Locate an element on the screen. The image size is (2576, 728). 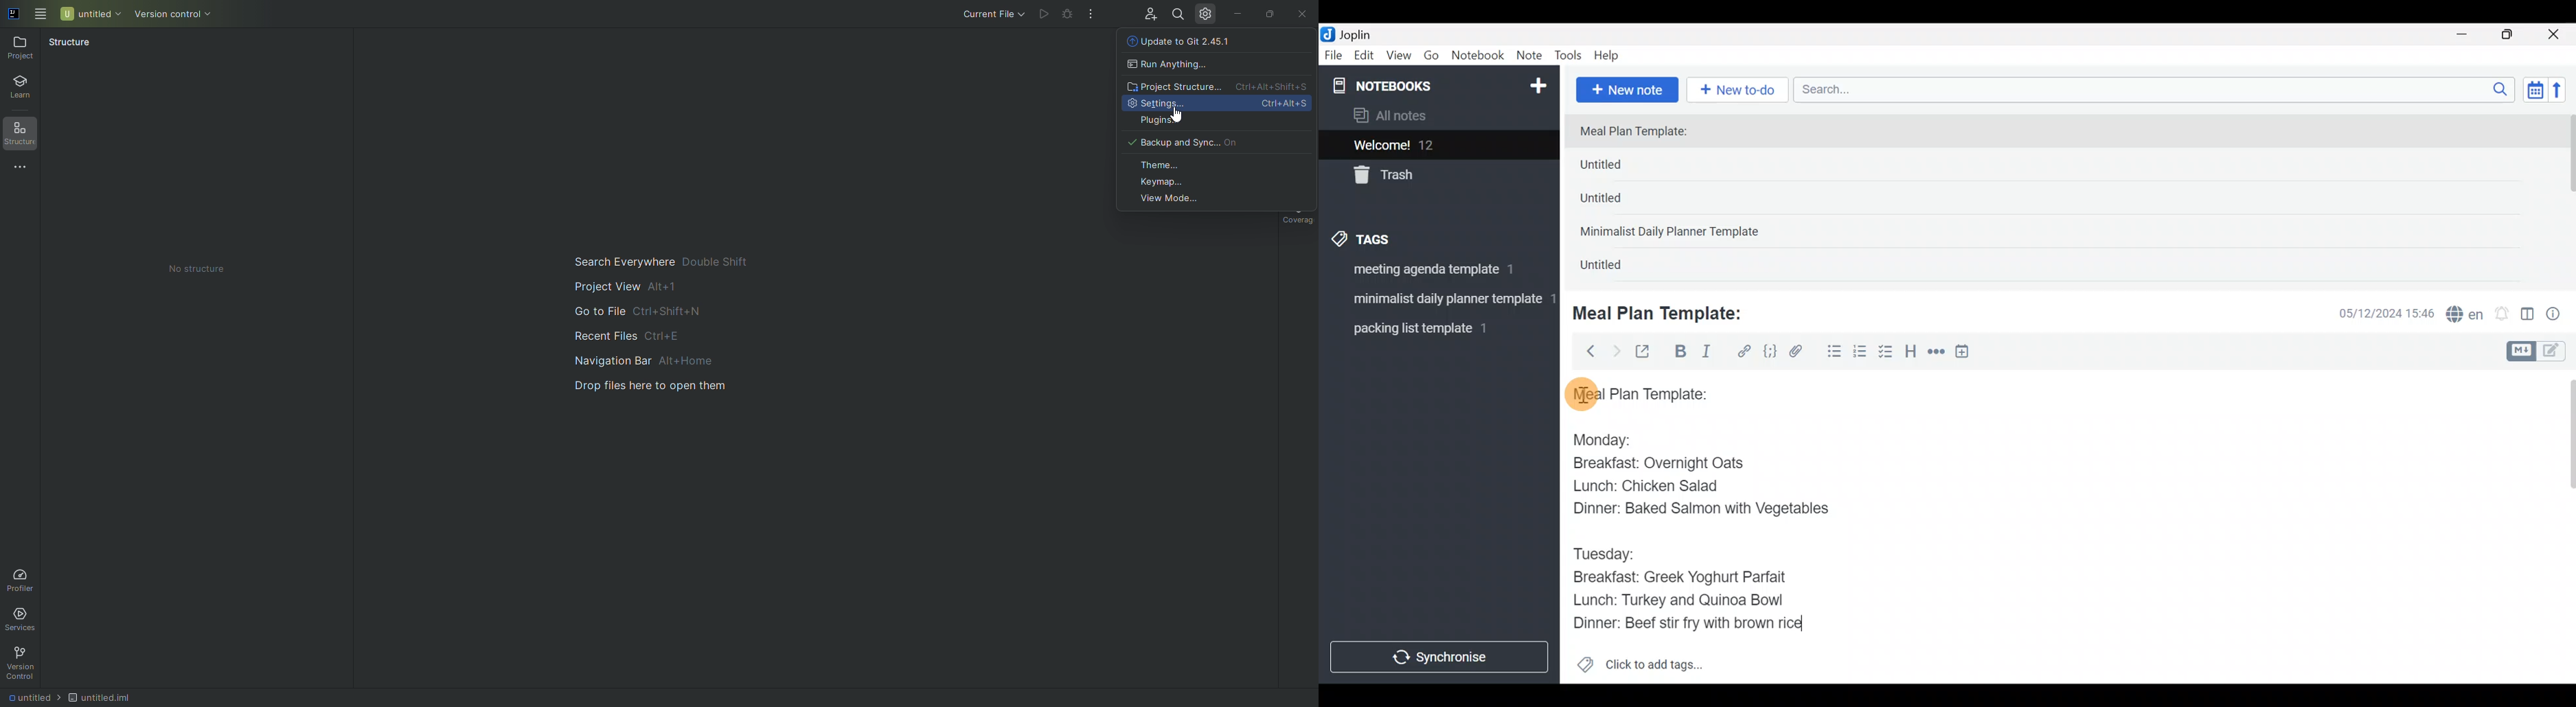
Synchronize is located at coordinates (1441, 657).